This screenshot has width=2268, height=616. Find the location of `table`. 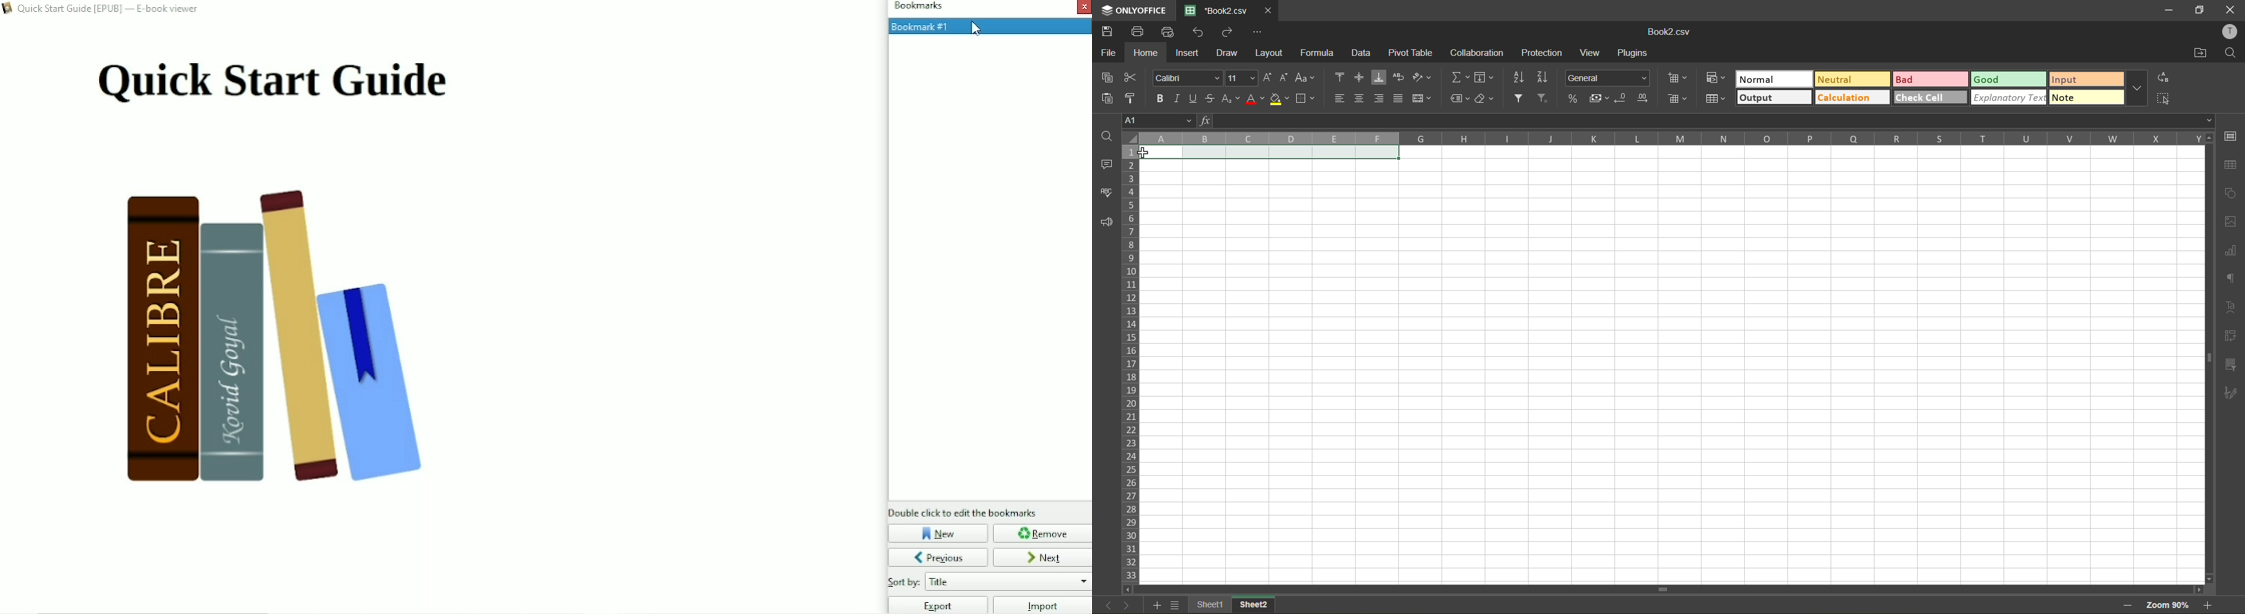

table is located at coordinates (2232, 166).